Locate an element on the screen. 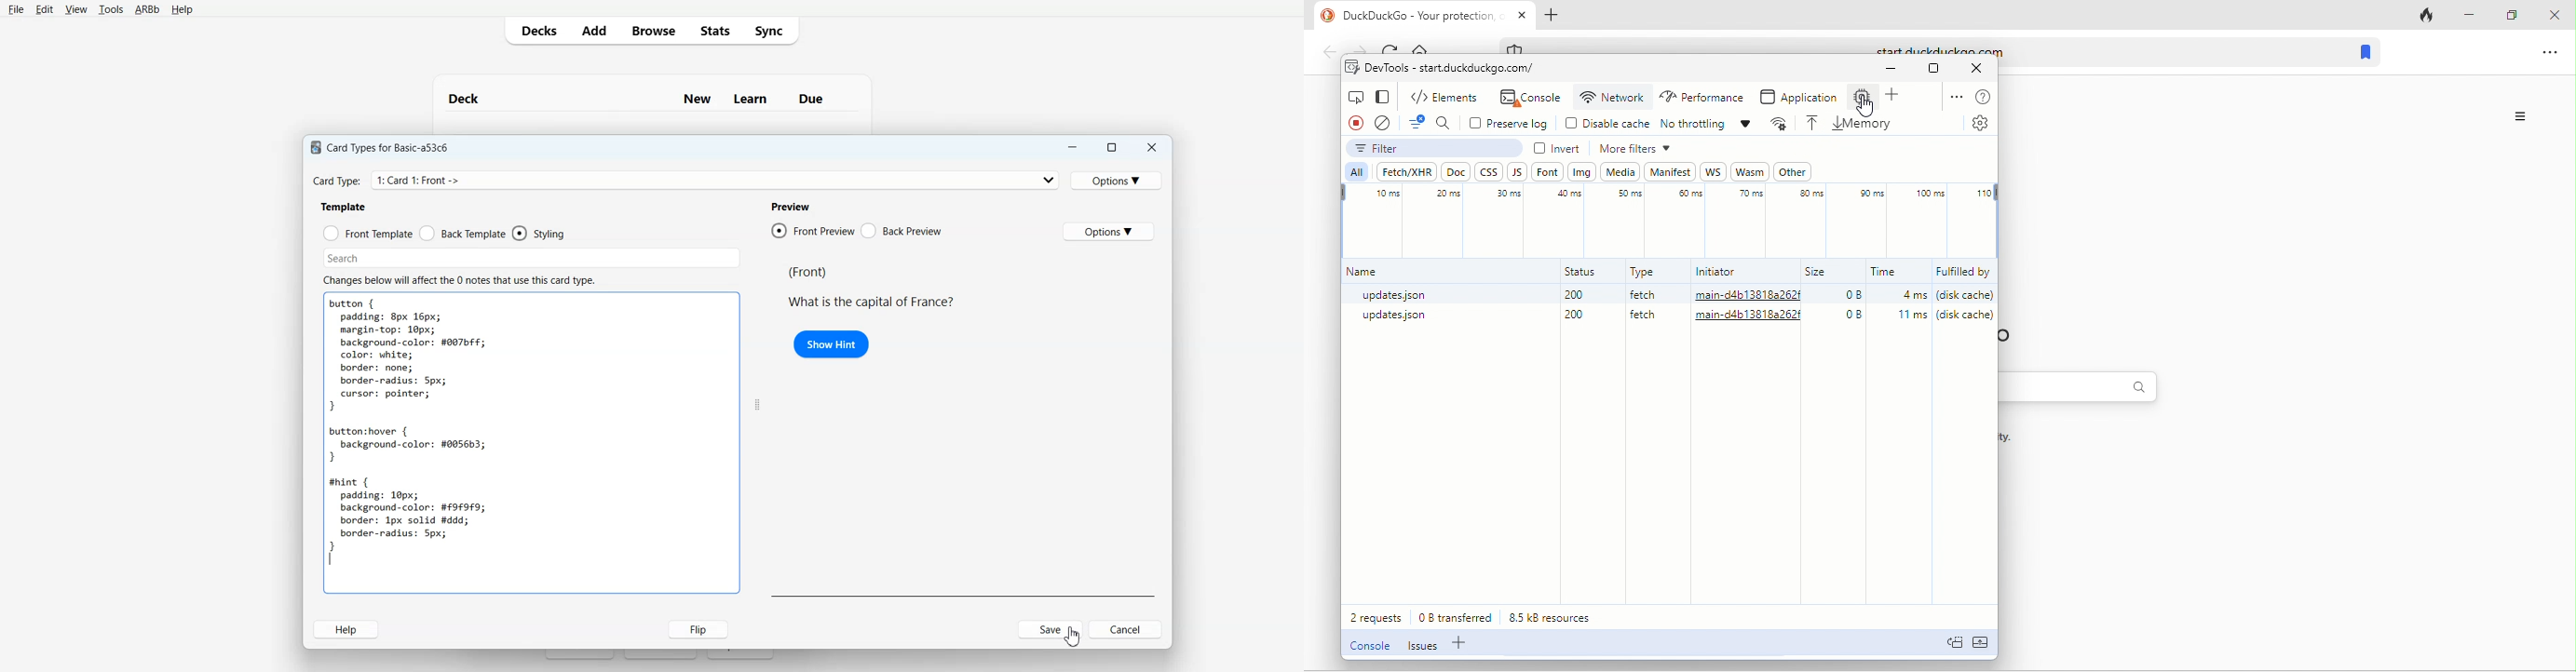 The image size is (2576, 672). more filter is located at coordinates (1642, 150).